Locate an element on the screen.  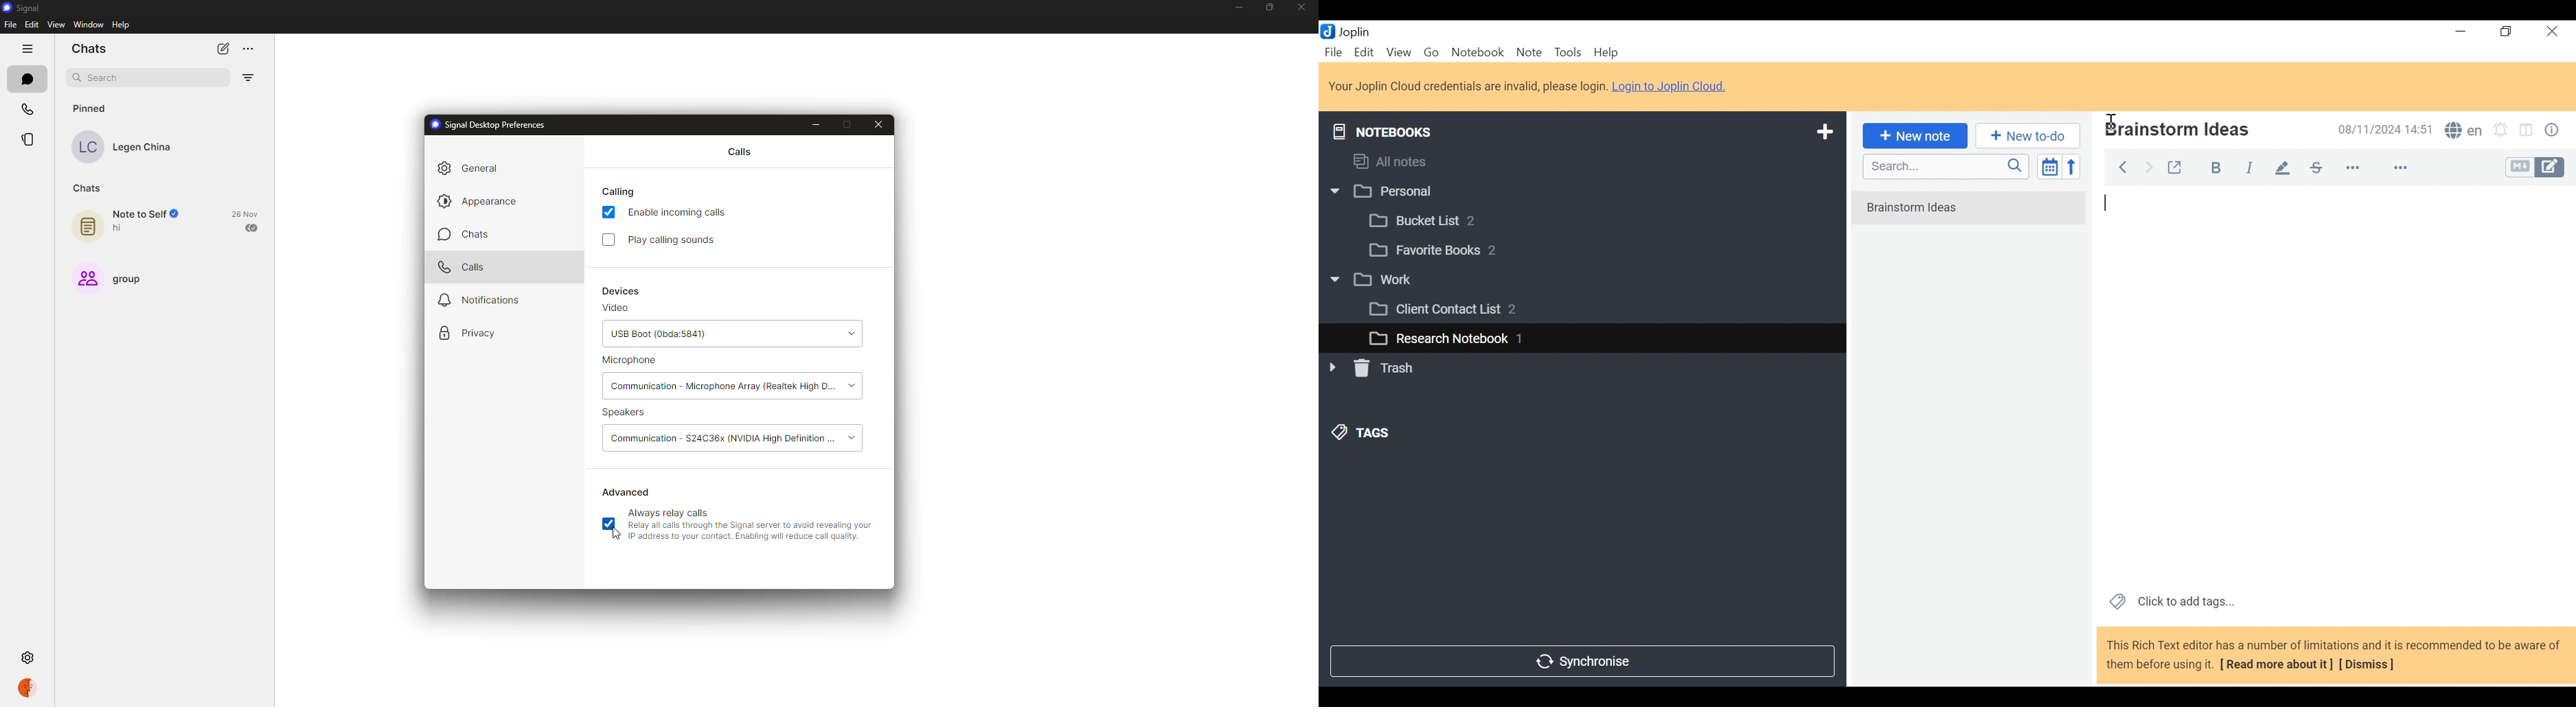
more options is located at coordinates (2361, 168).